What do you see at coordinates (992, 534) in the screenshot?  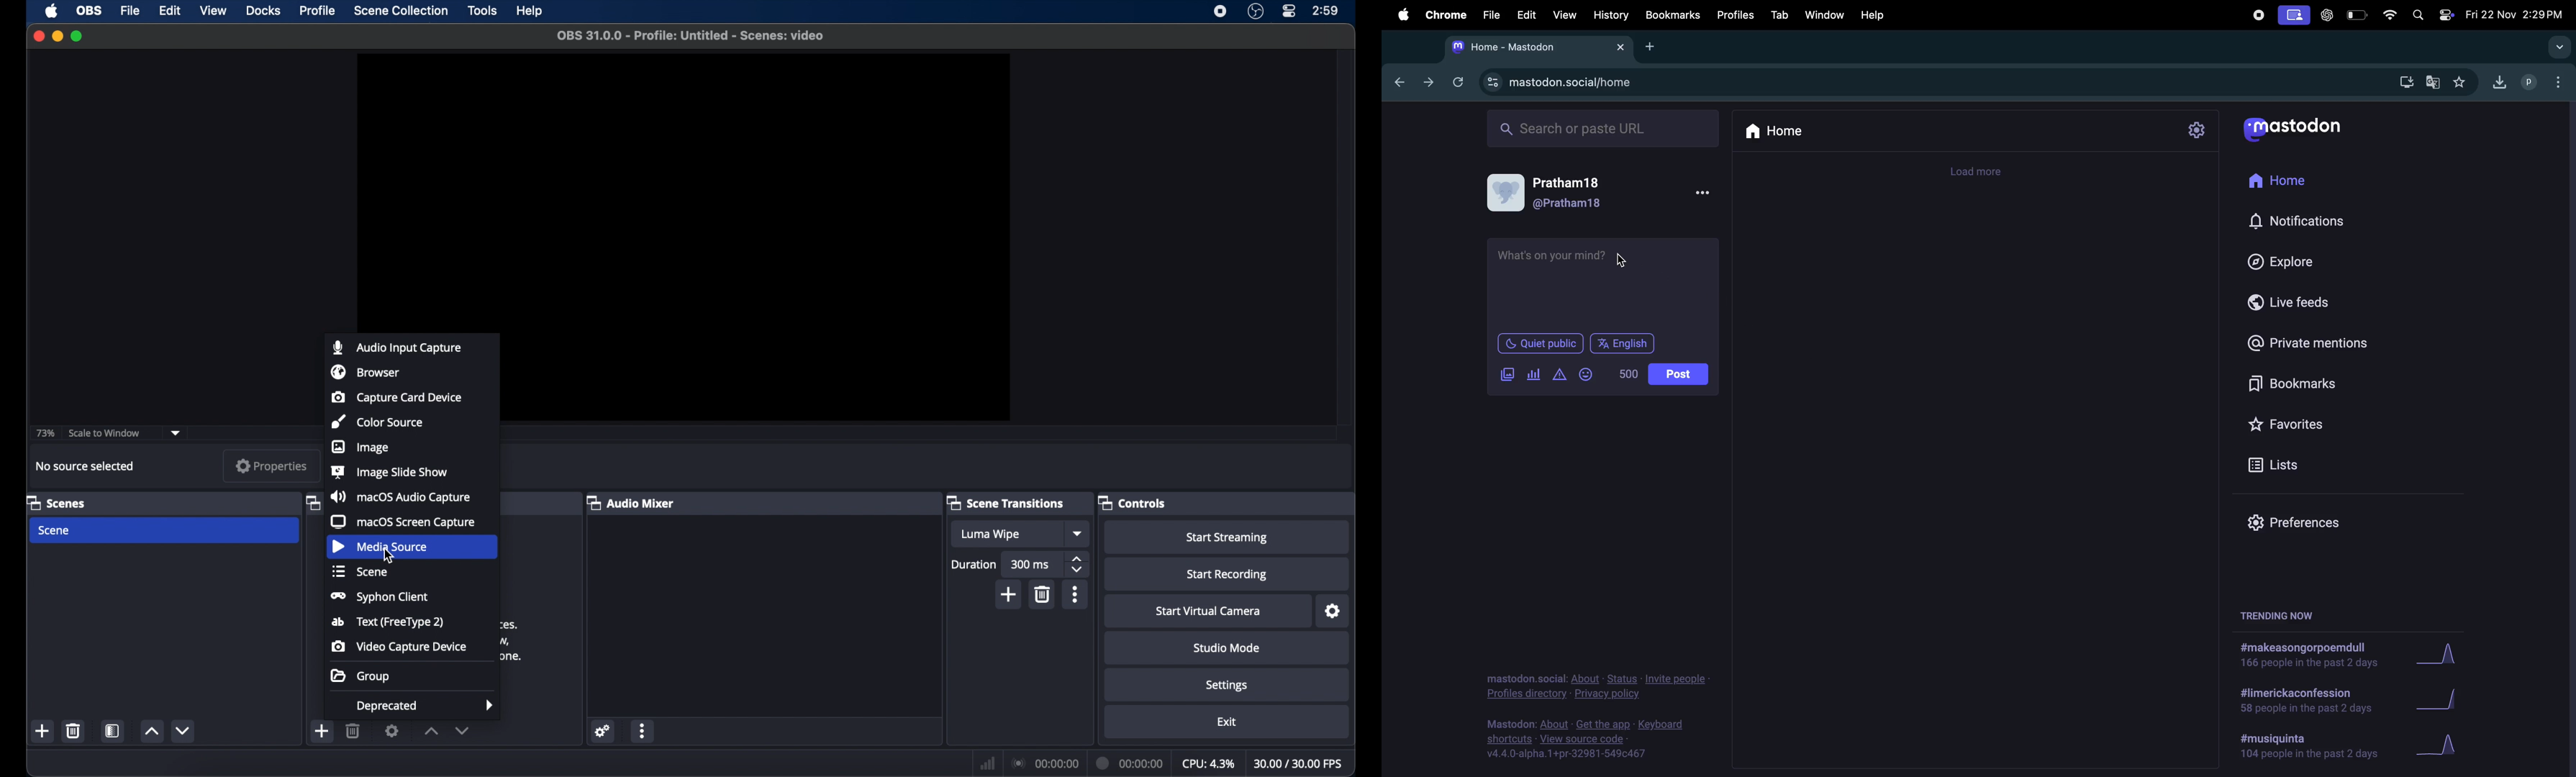 I see `luma wipe` at bounding box center [992, 534].